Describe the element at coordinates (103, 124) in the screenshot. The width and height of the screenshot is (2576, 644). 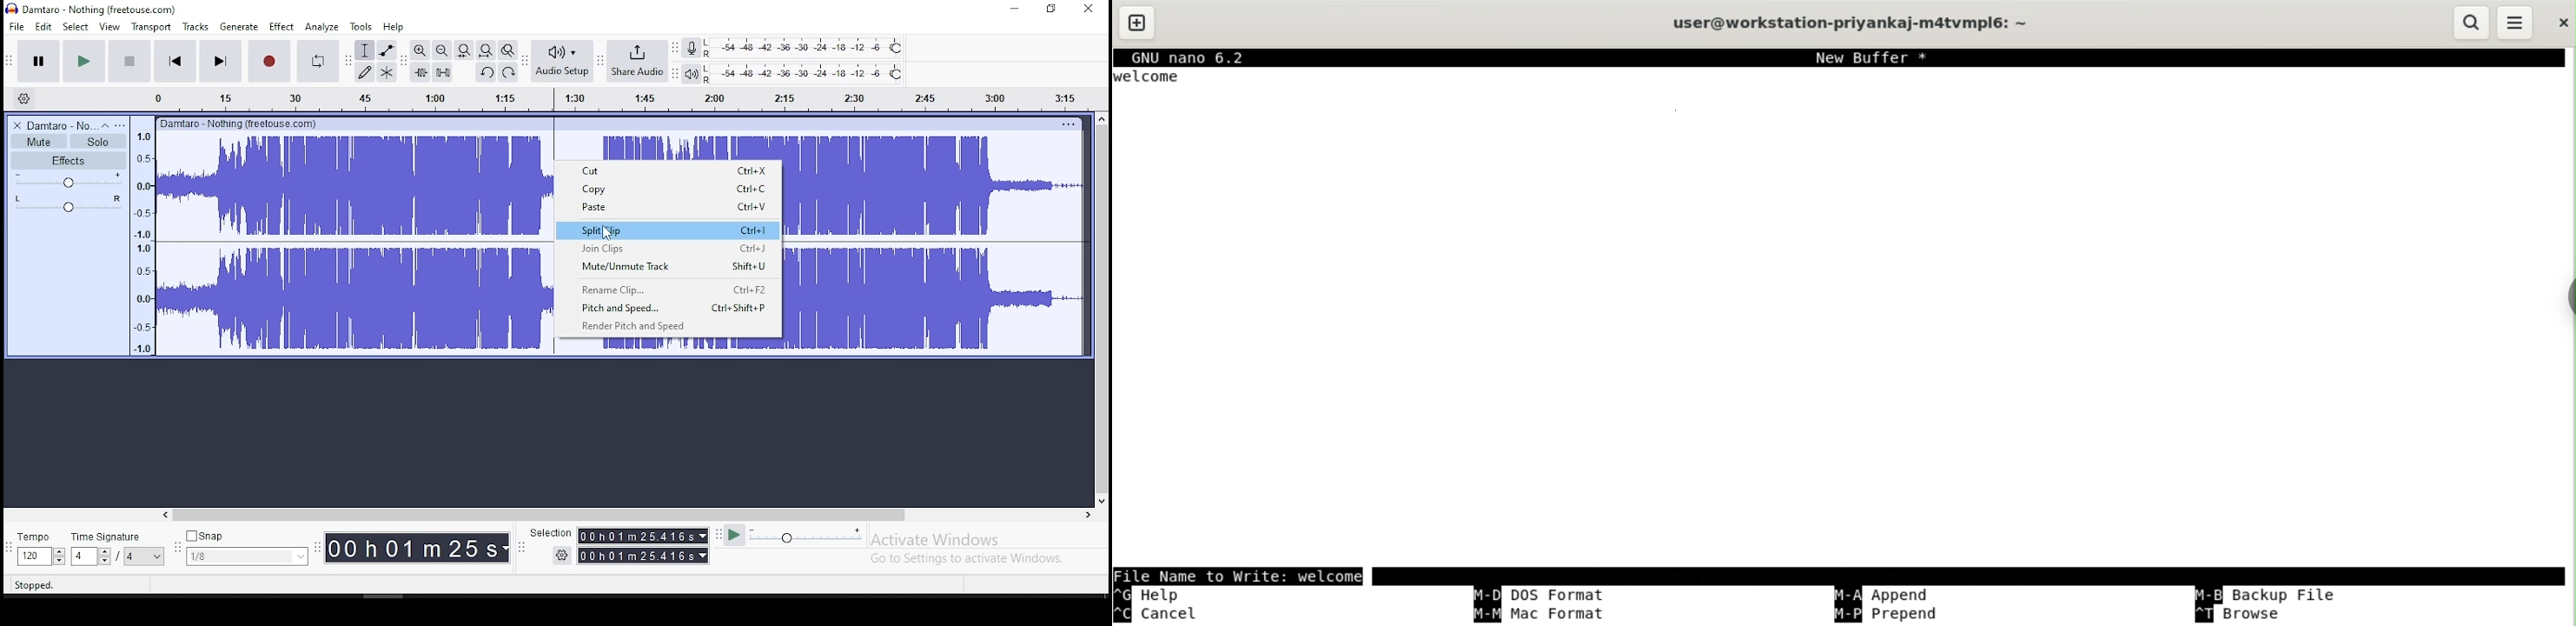
I see `collapse` at that location.